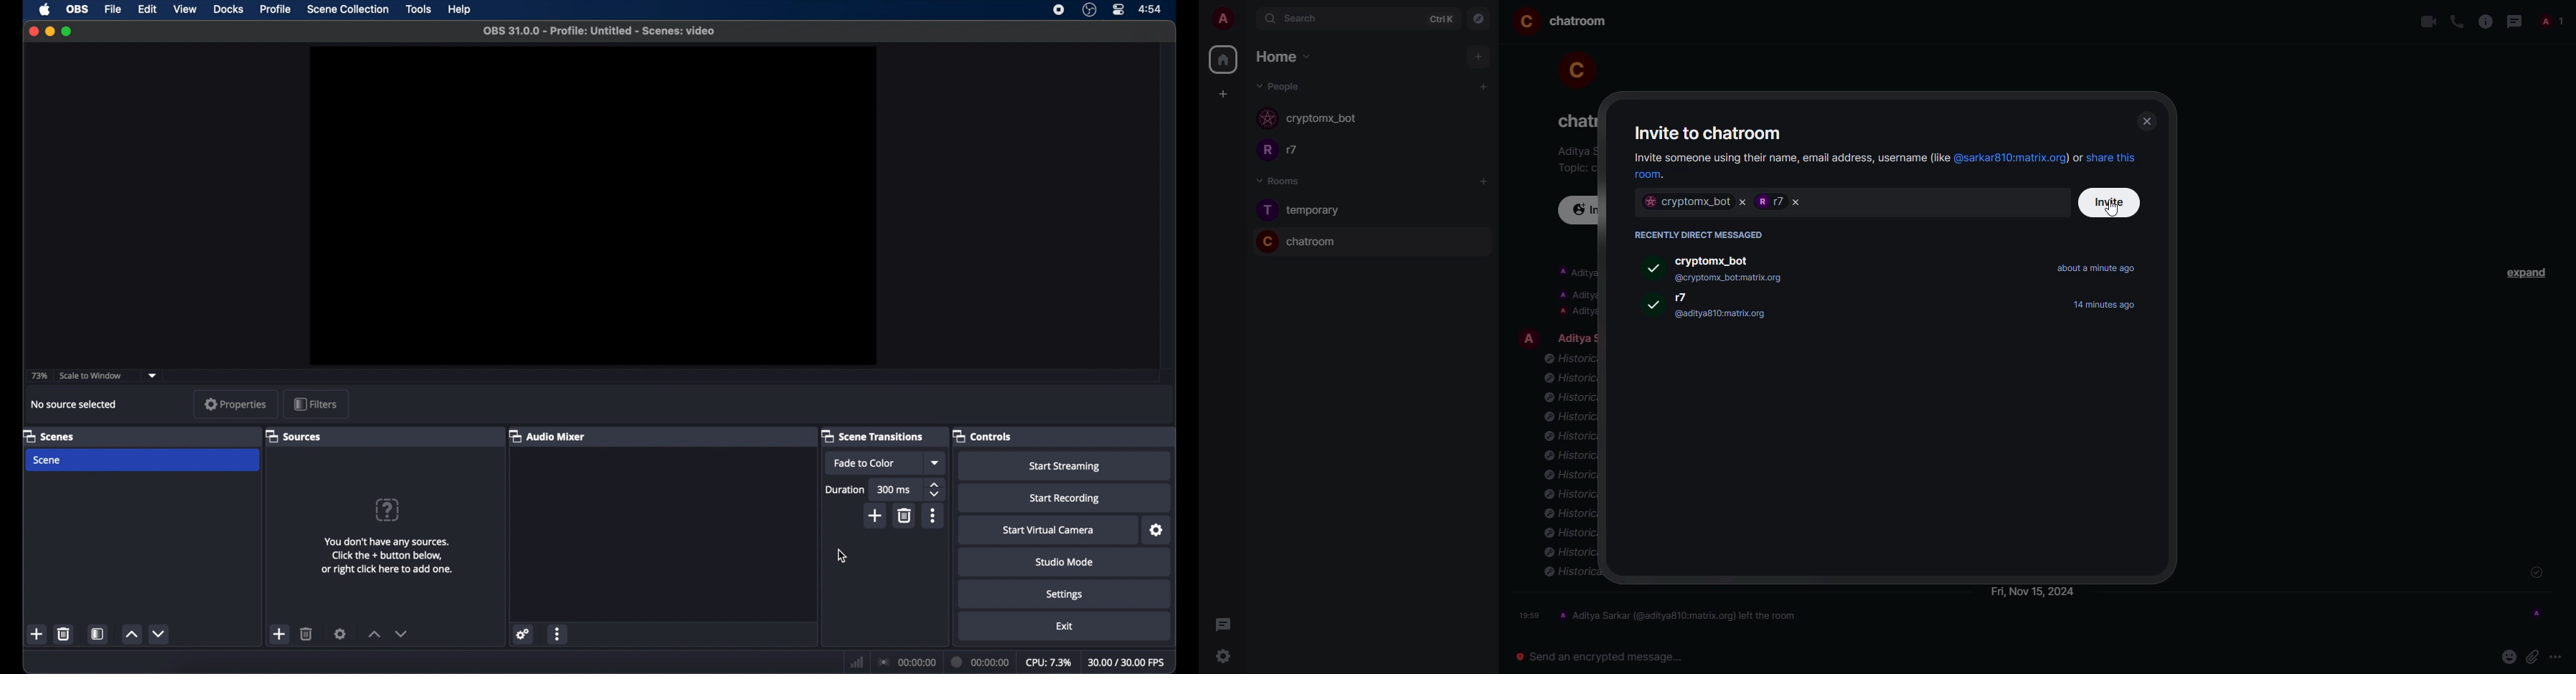  I want to click on 73%, so click(38, 376).